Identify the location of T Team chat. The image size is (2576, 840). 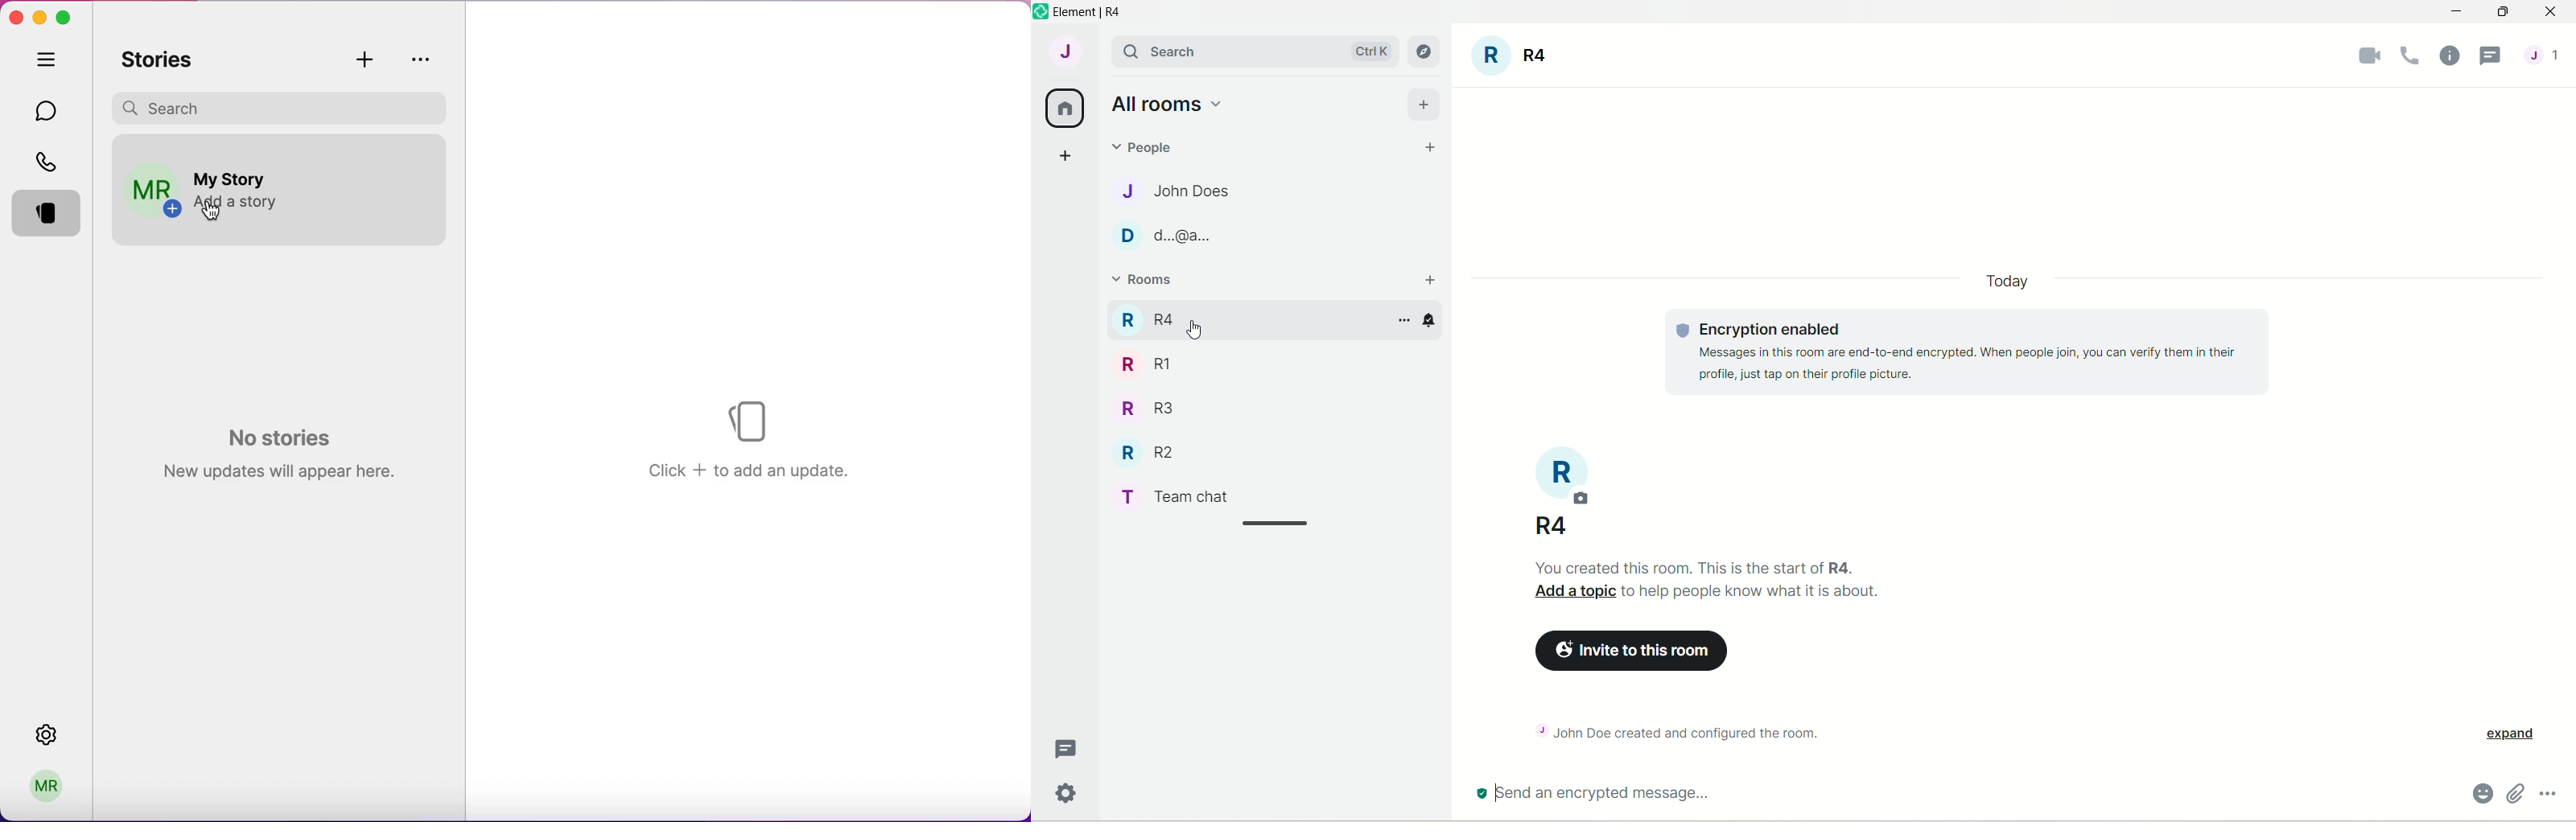
(1185, 494).